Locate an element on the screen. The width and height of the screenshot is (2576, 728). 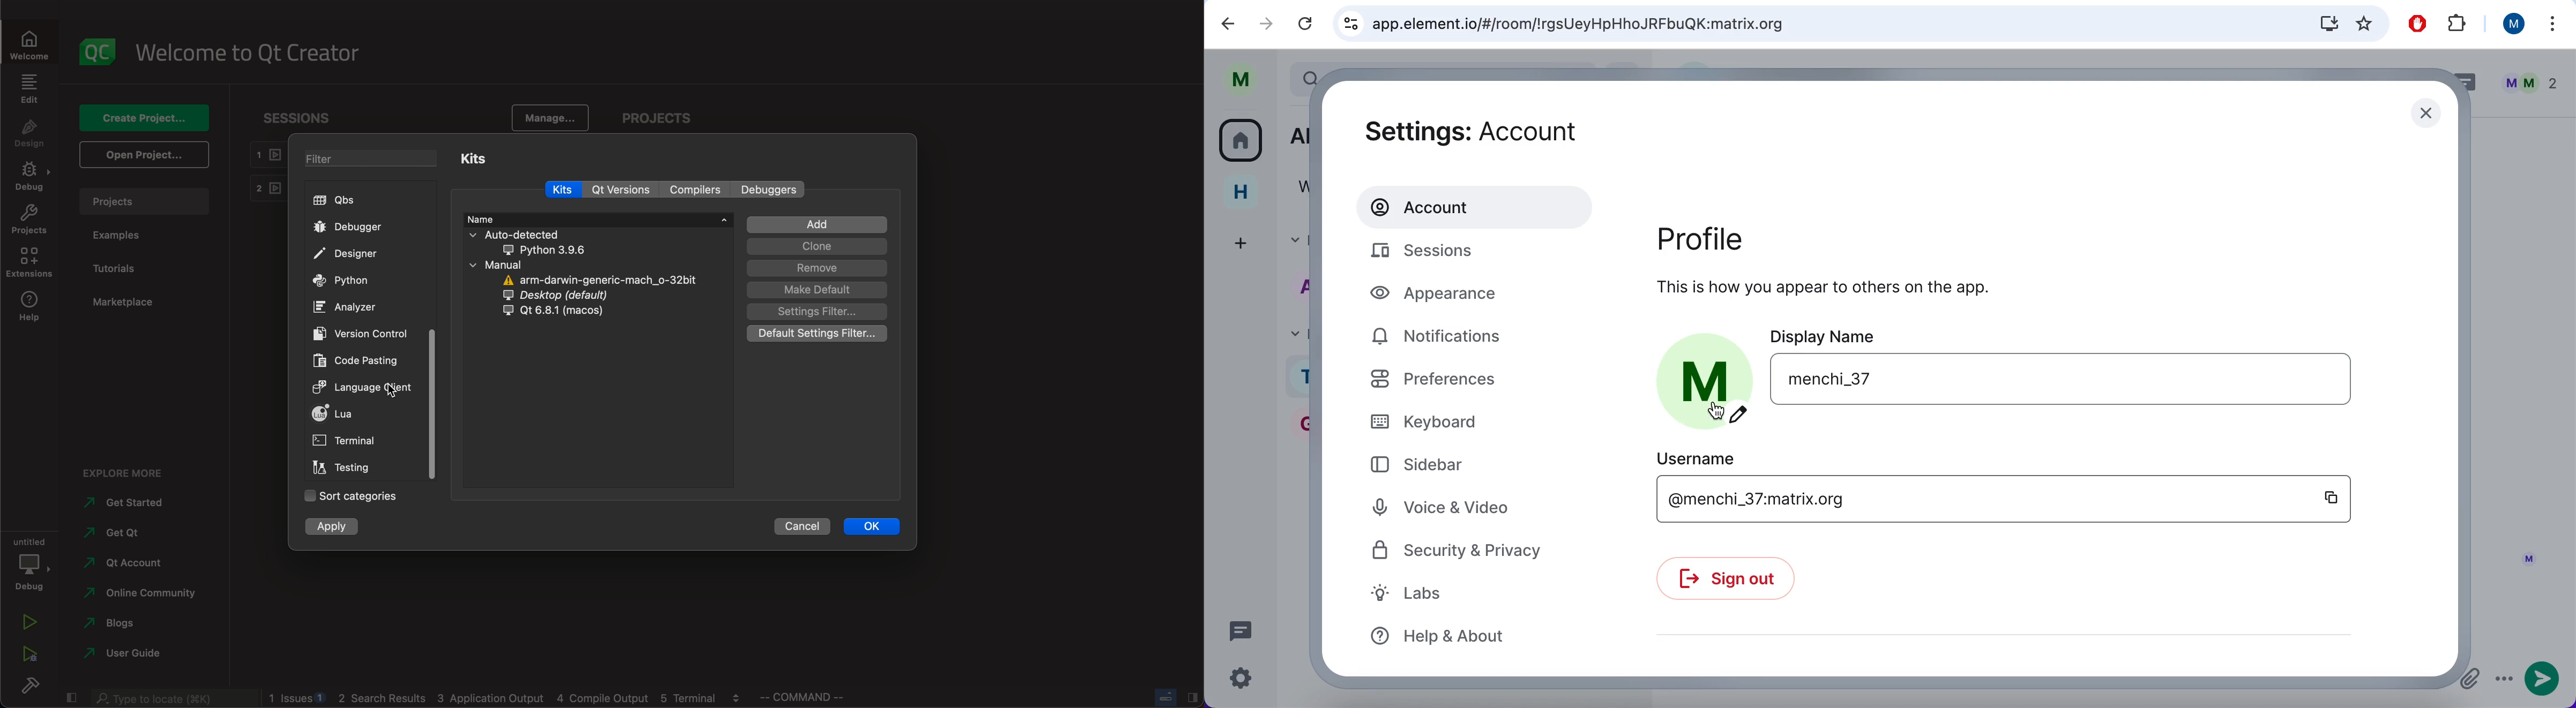
sessions is located at coordinates (1458, 253).